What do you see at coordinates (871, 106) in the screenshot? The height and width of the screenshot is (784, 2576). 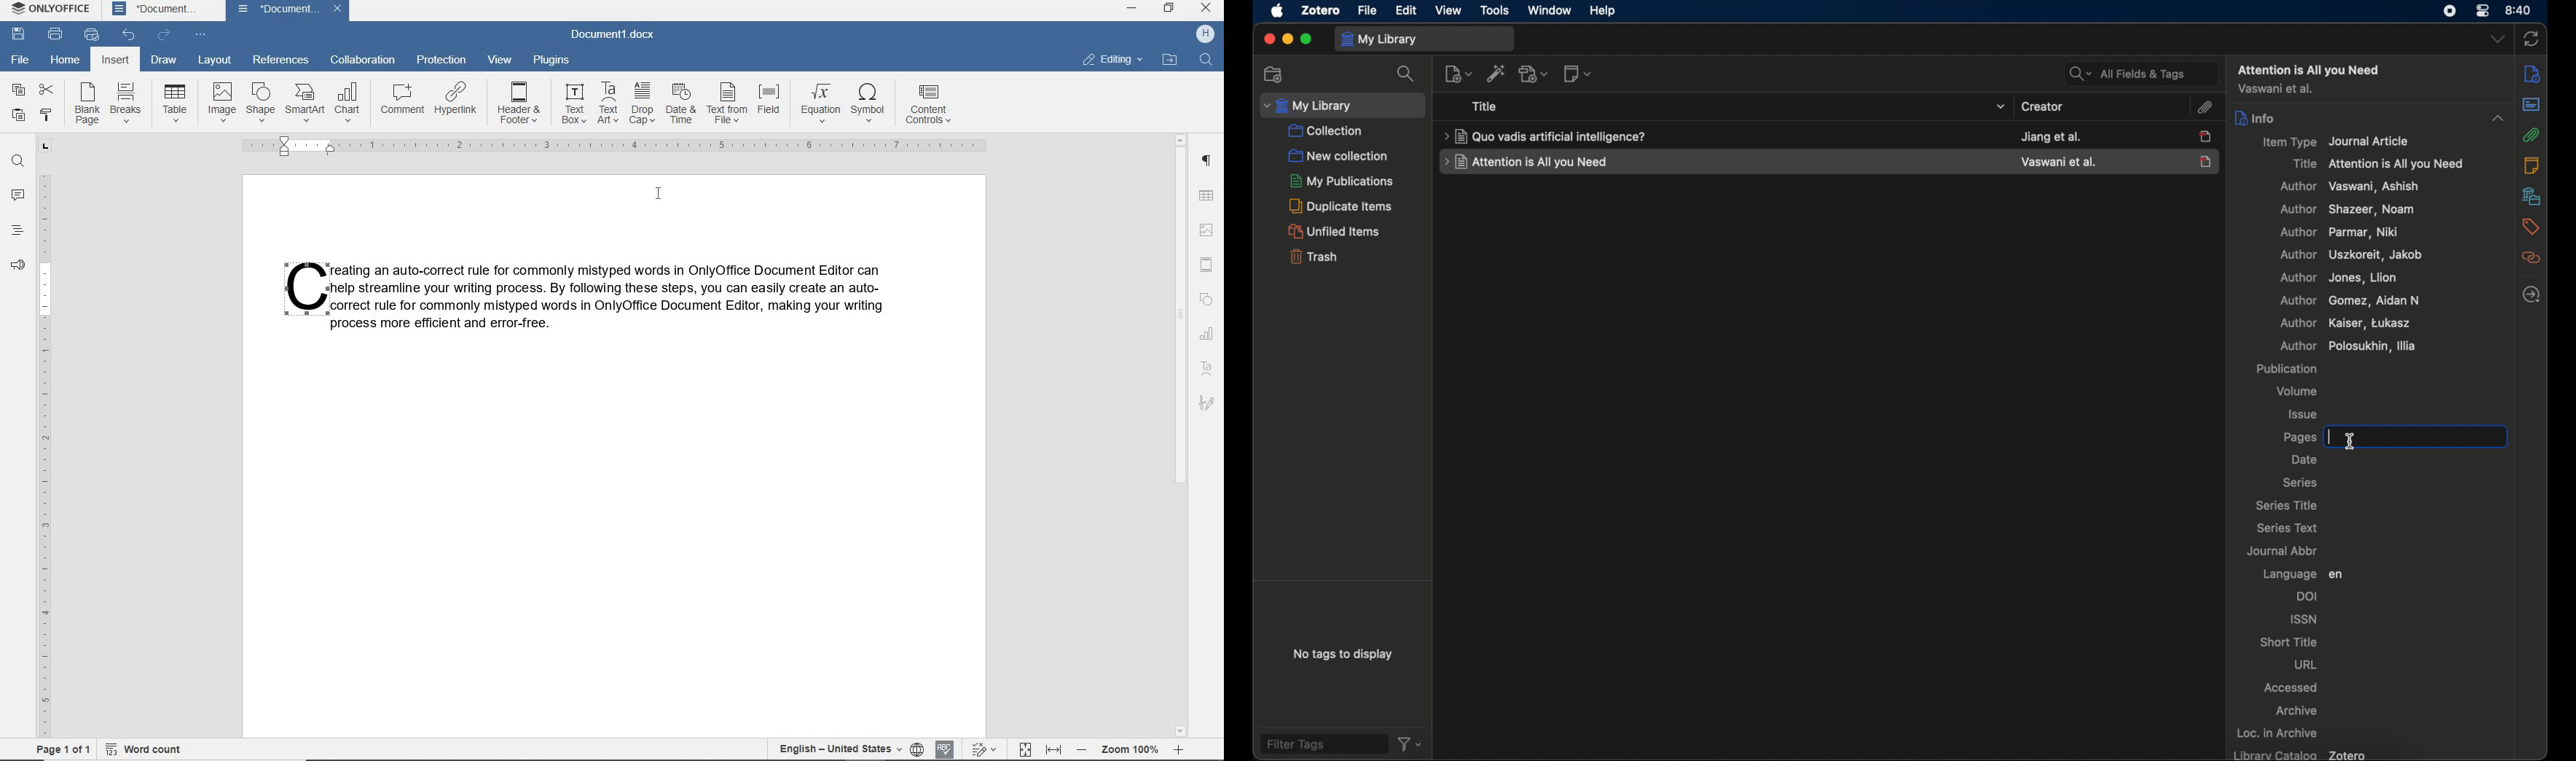 I see `symbol` at bounding box center [871, 106].